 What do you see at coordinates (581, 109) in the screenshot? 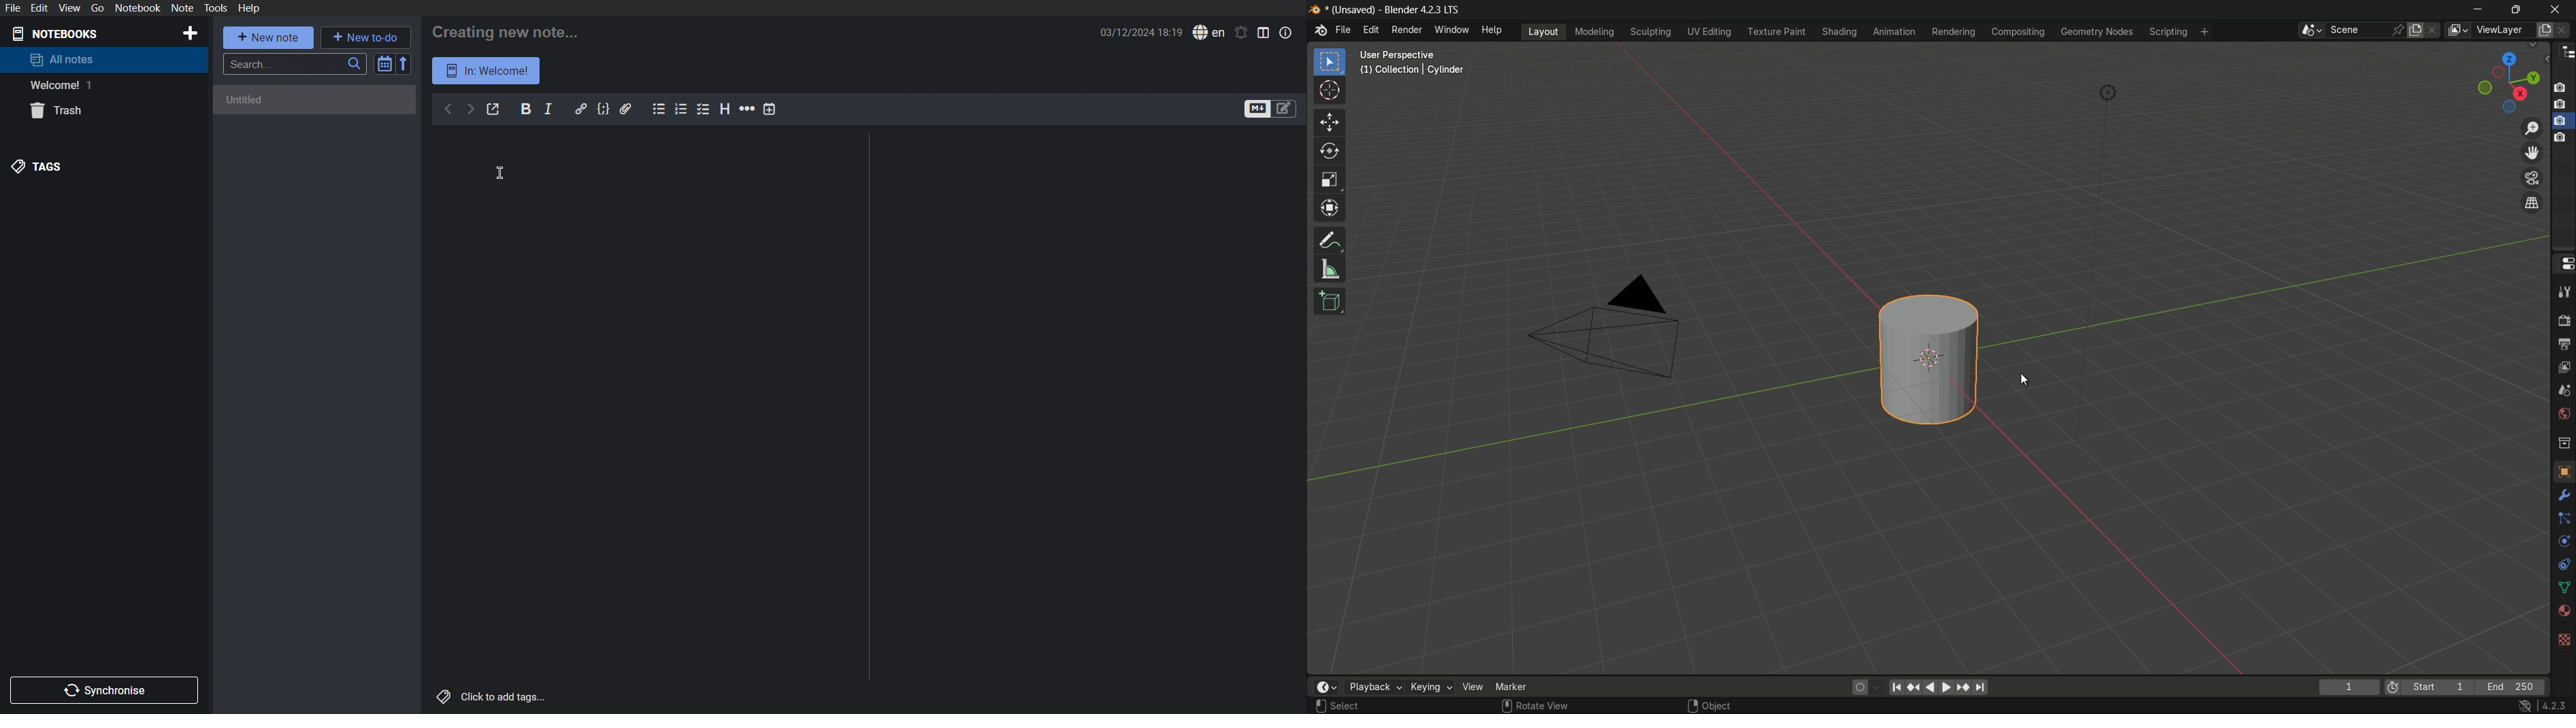
I see `Hyperlink` at bounding box center [581, 109].